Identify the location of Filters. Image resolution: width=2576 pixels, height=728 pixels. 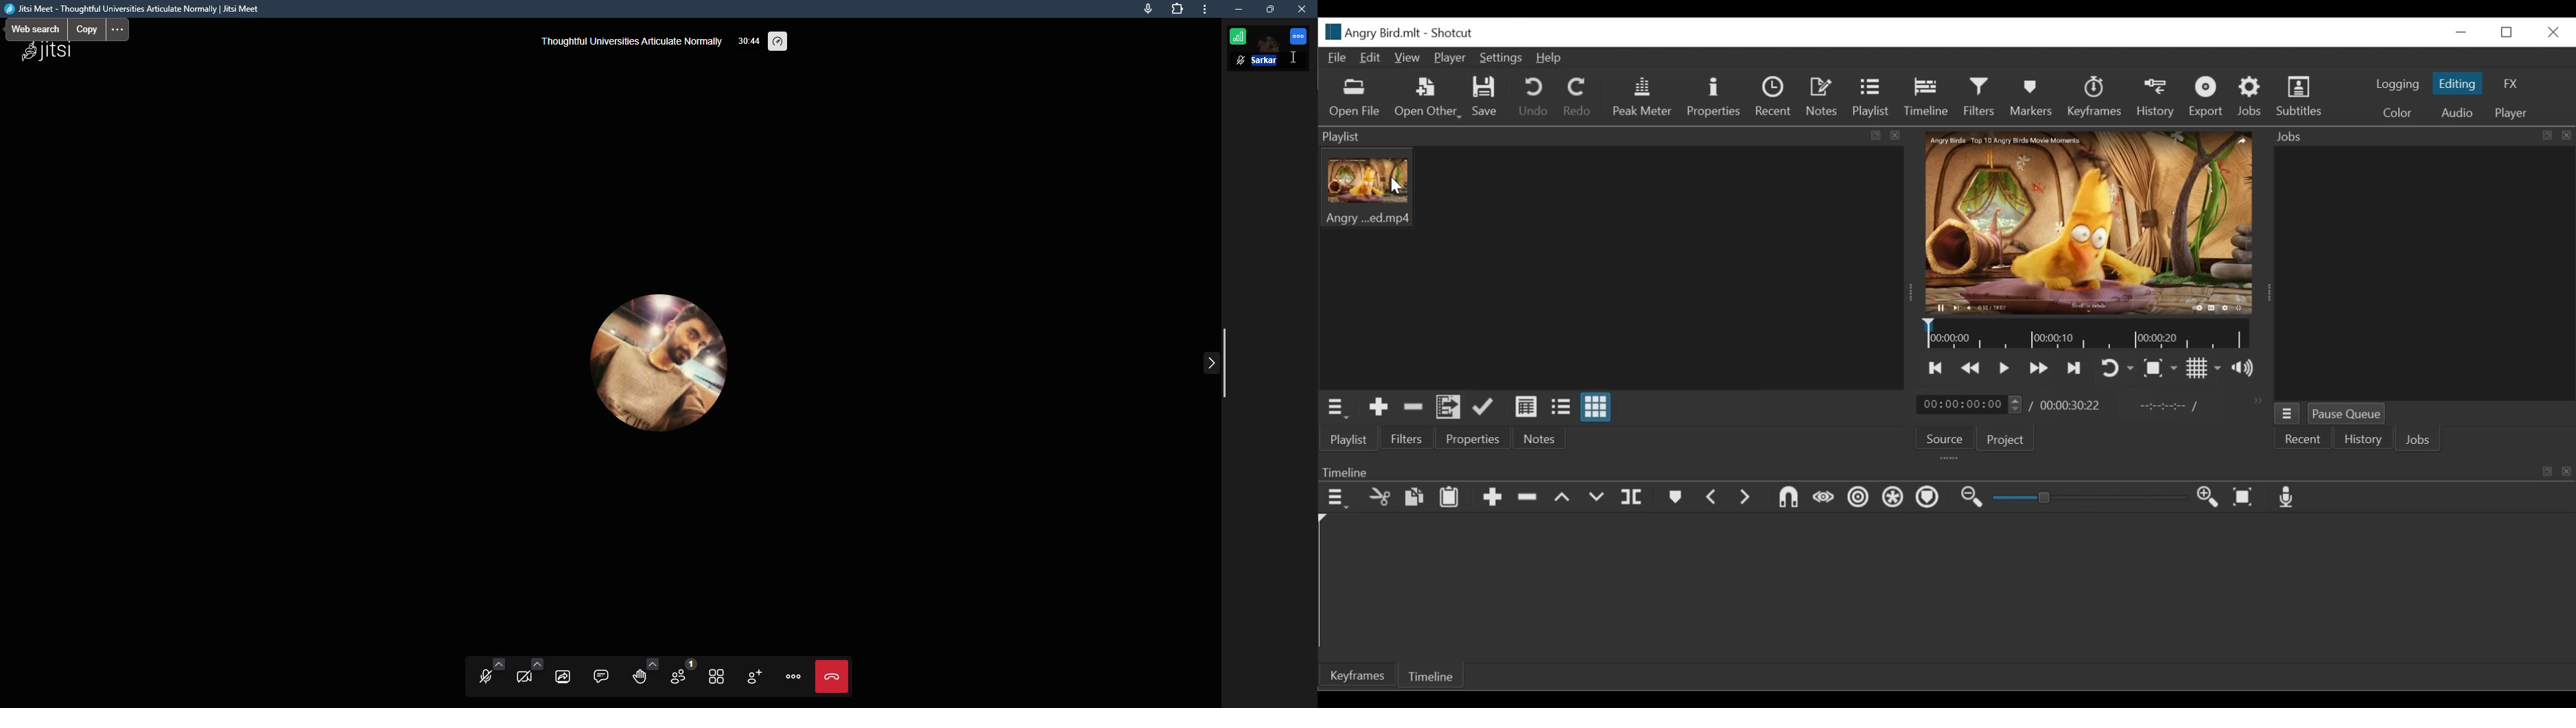
(1980, 96).